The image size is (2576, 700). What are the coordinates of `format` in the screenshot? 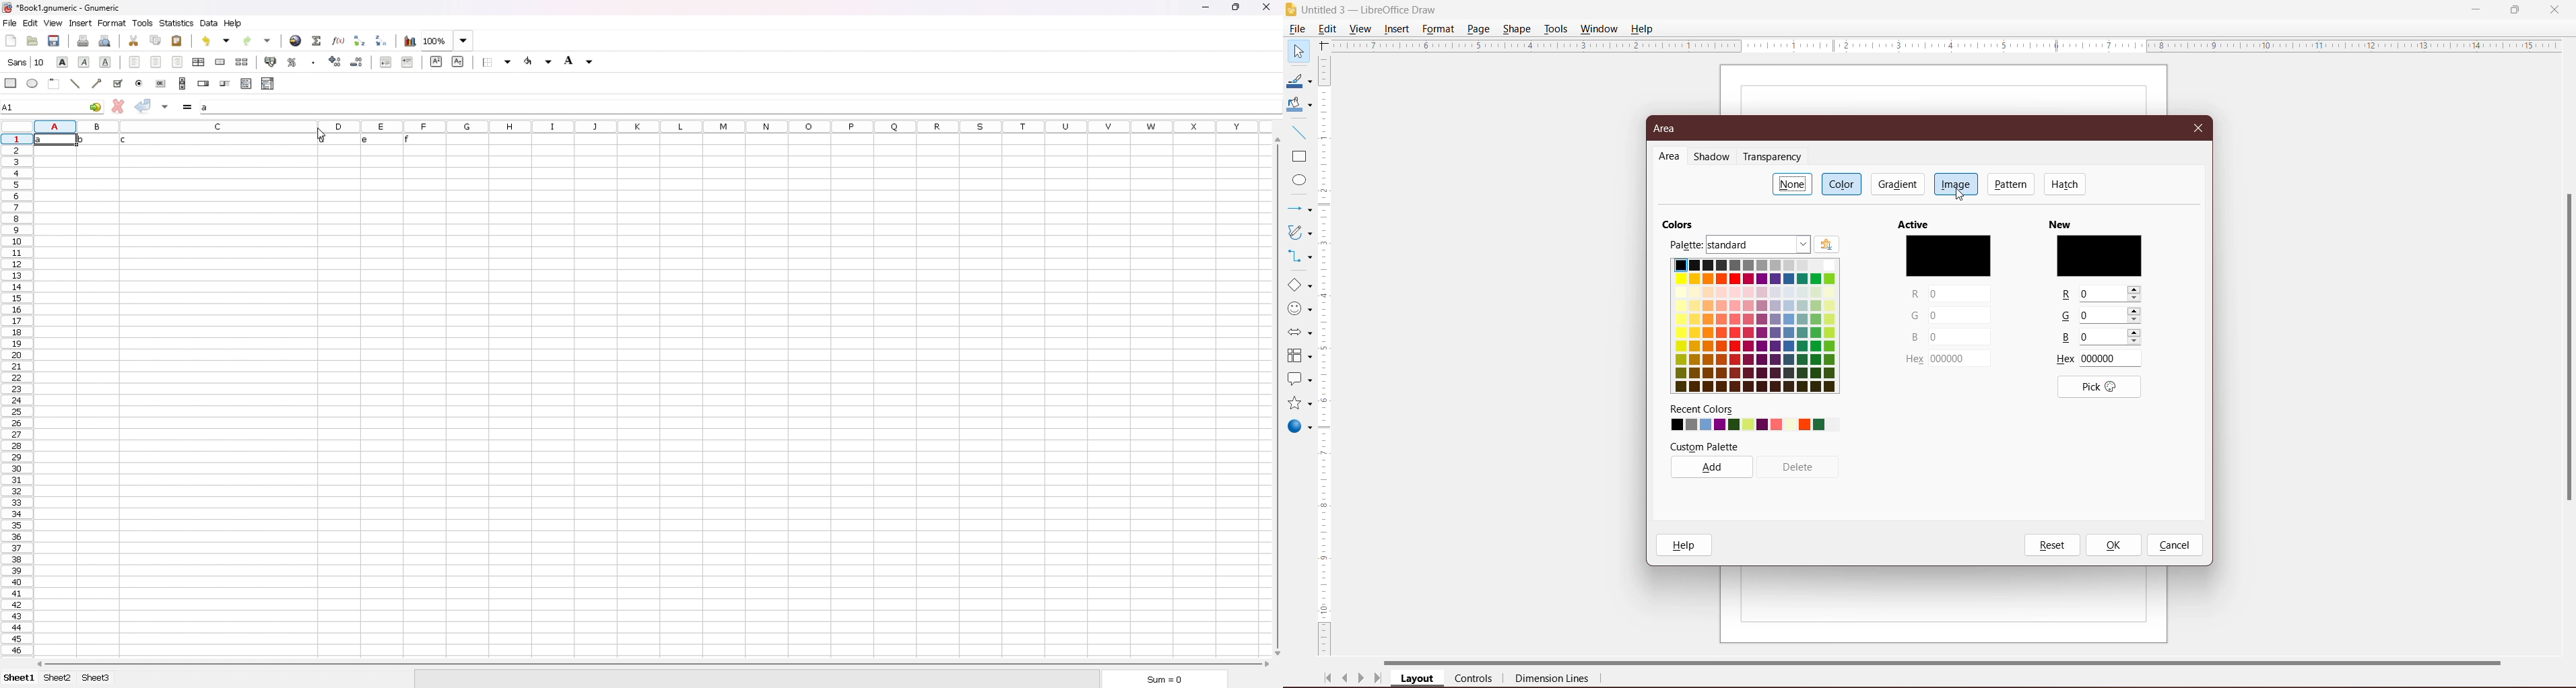 It's located at (112, 23).